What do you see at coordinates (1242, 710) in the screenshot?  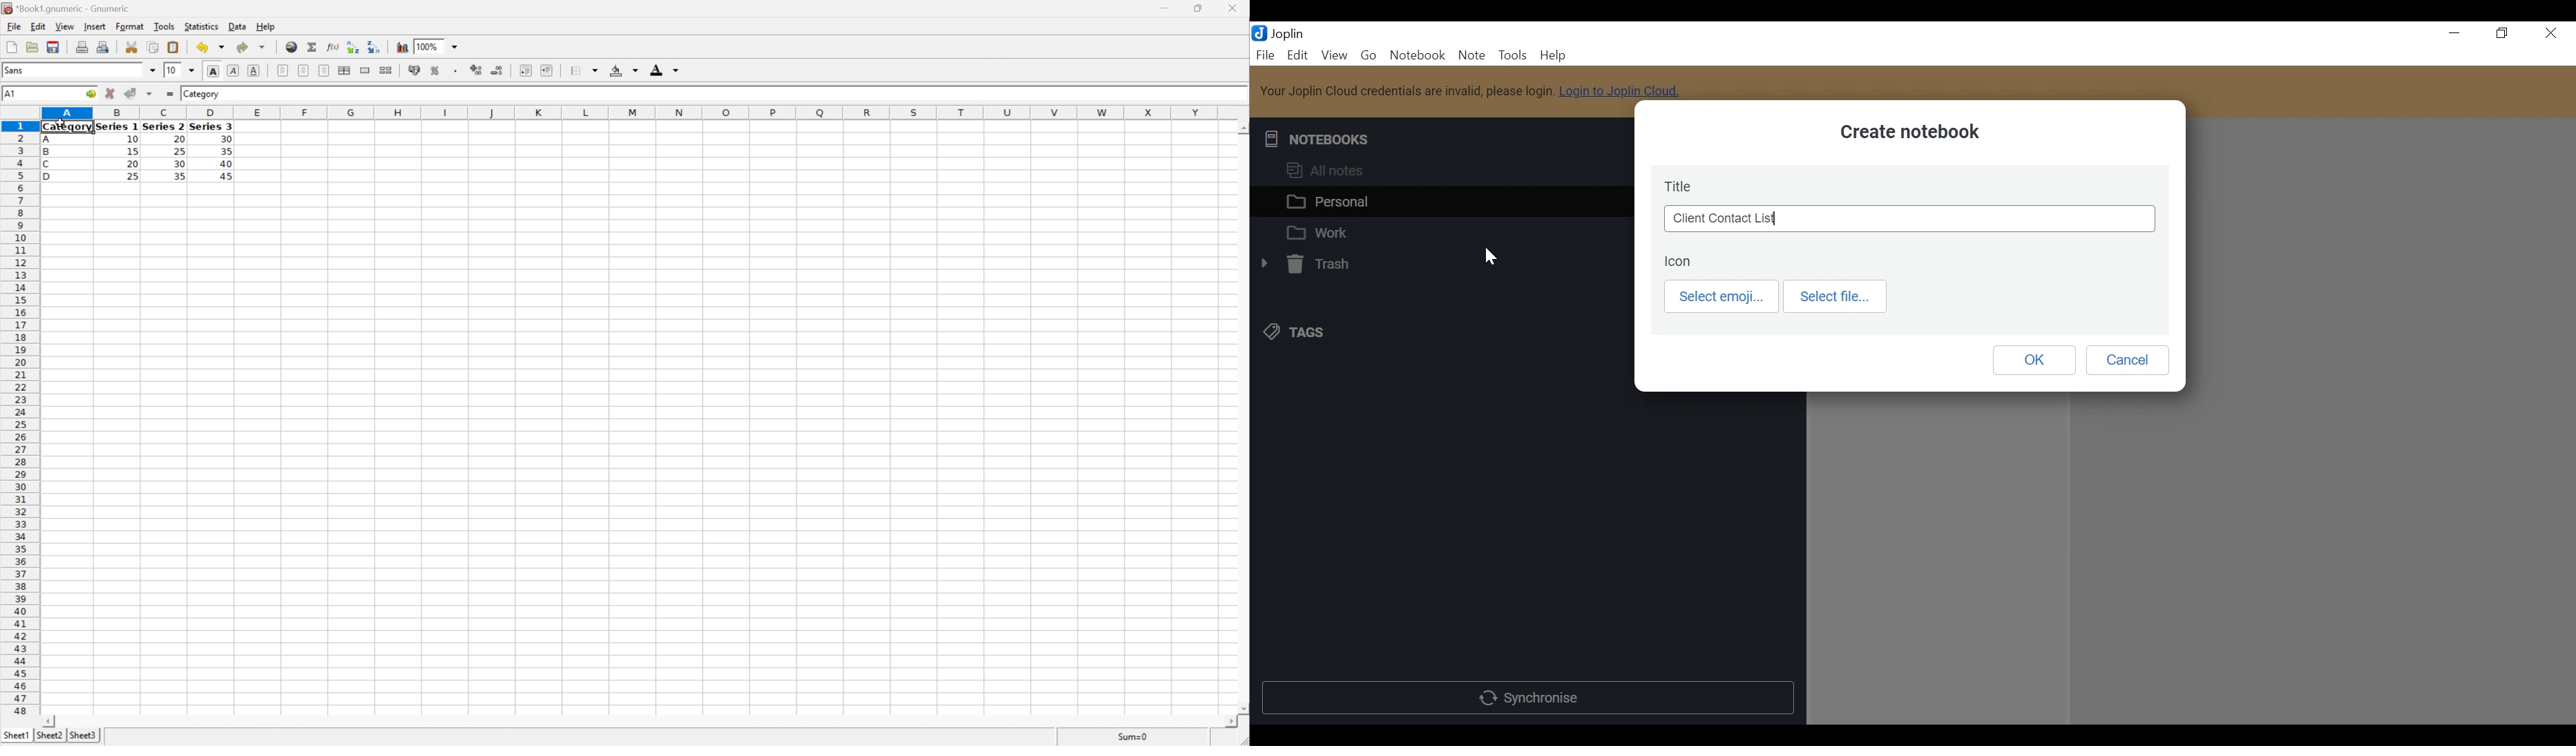 I see `Scroll Down` at bounding box center [1242, 710].